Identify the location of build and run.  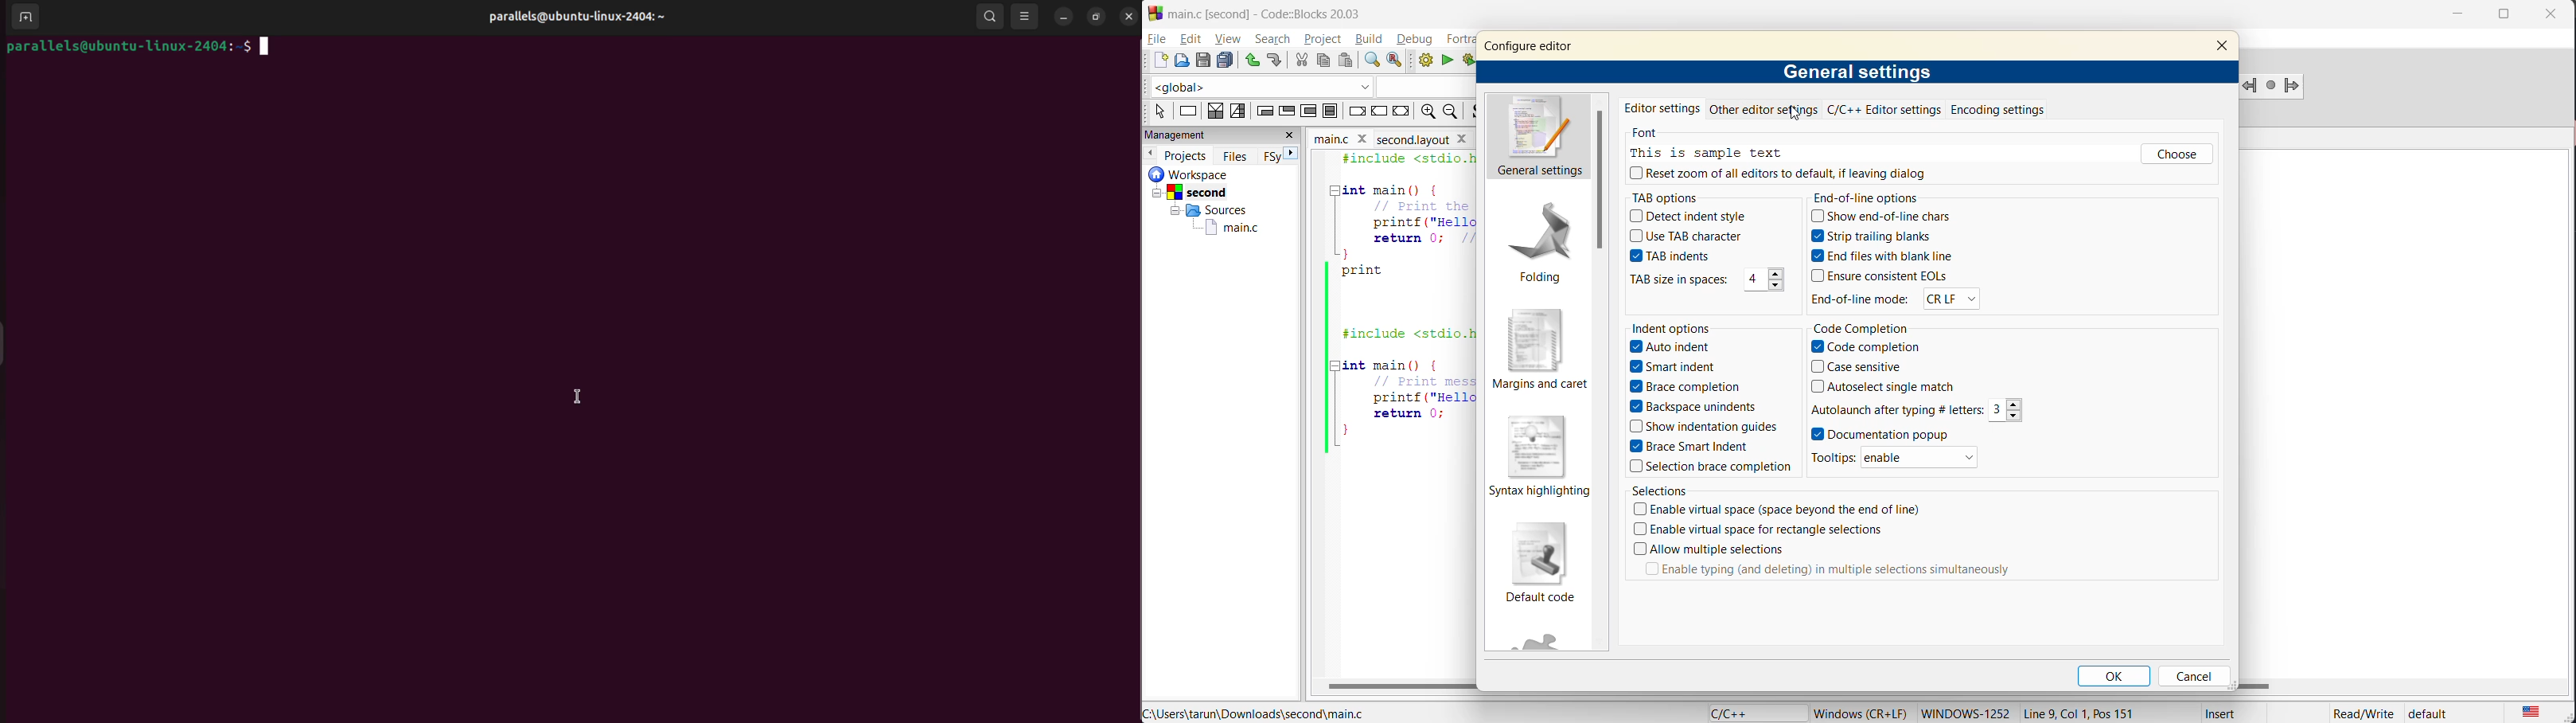
(1469, 61).